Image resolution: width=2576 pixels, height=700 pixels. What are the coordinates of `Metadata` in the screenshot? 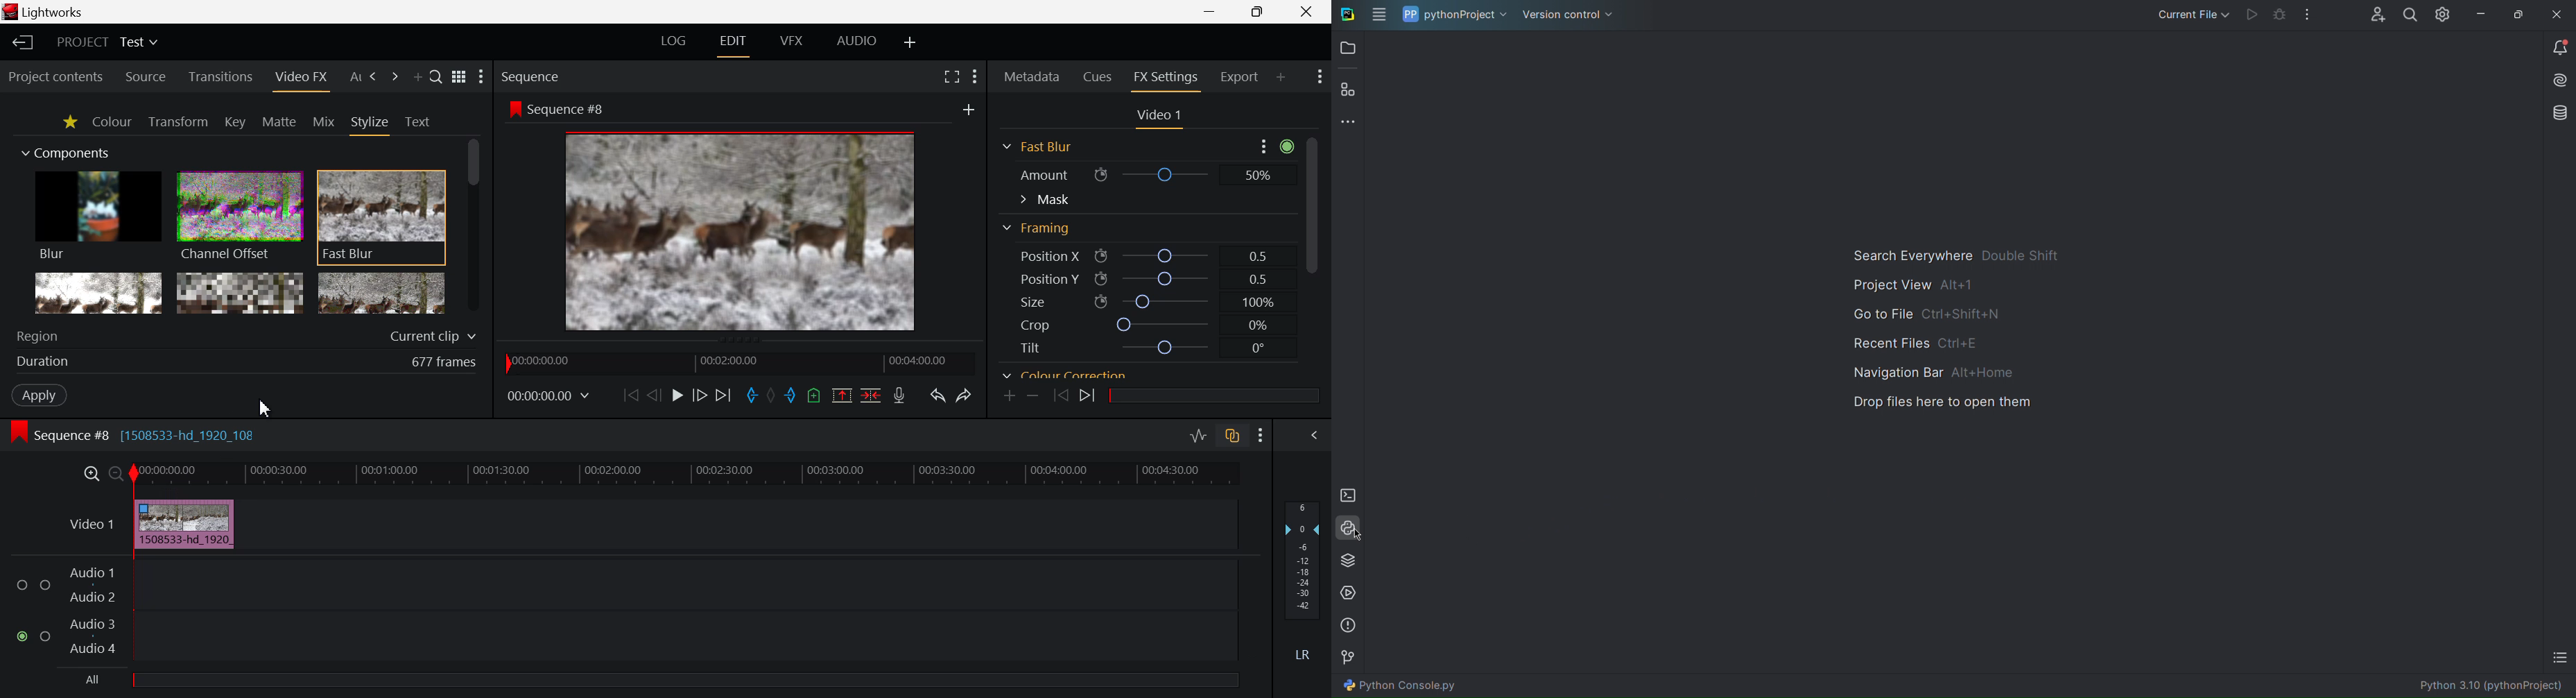 It's located at (1031, 78).